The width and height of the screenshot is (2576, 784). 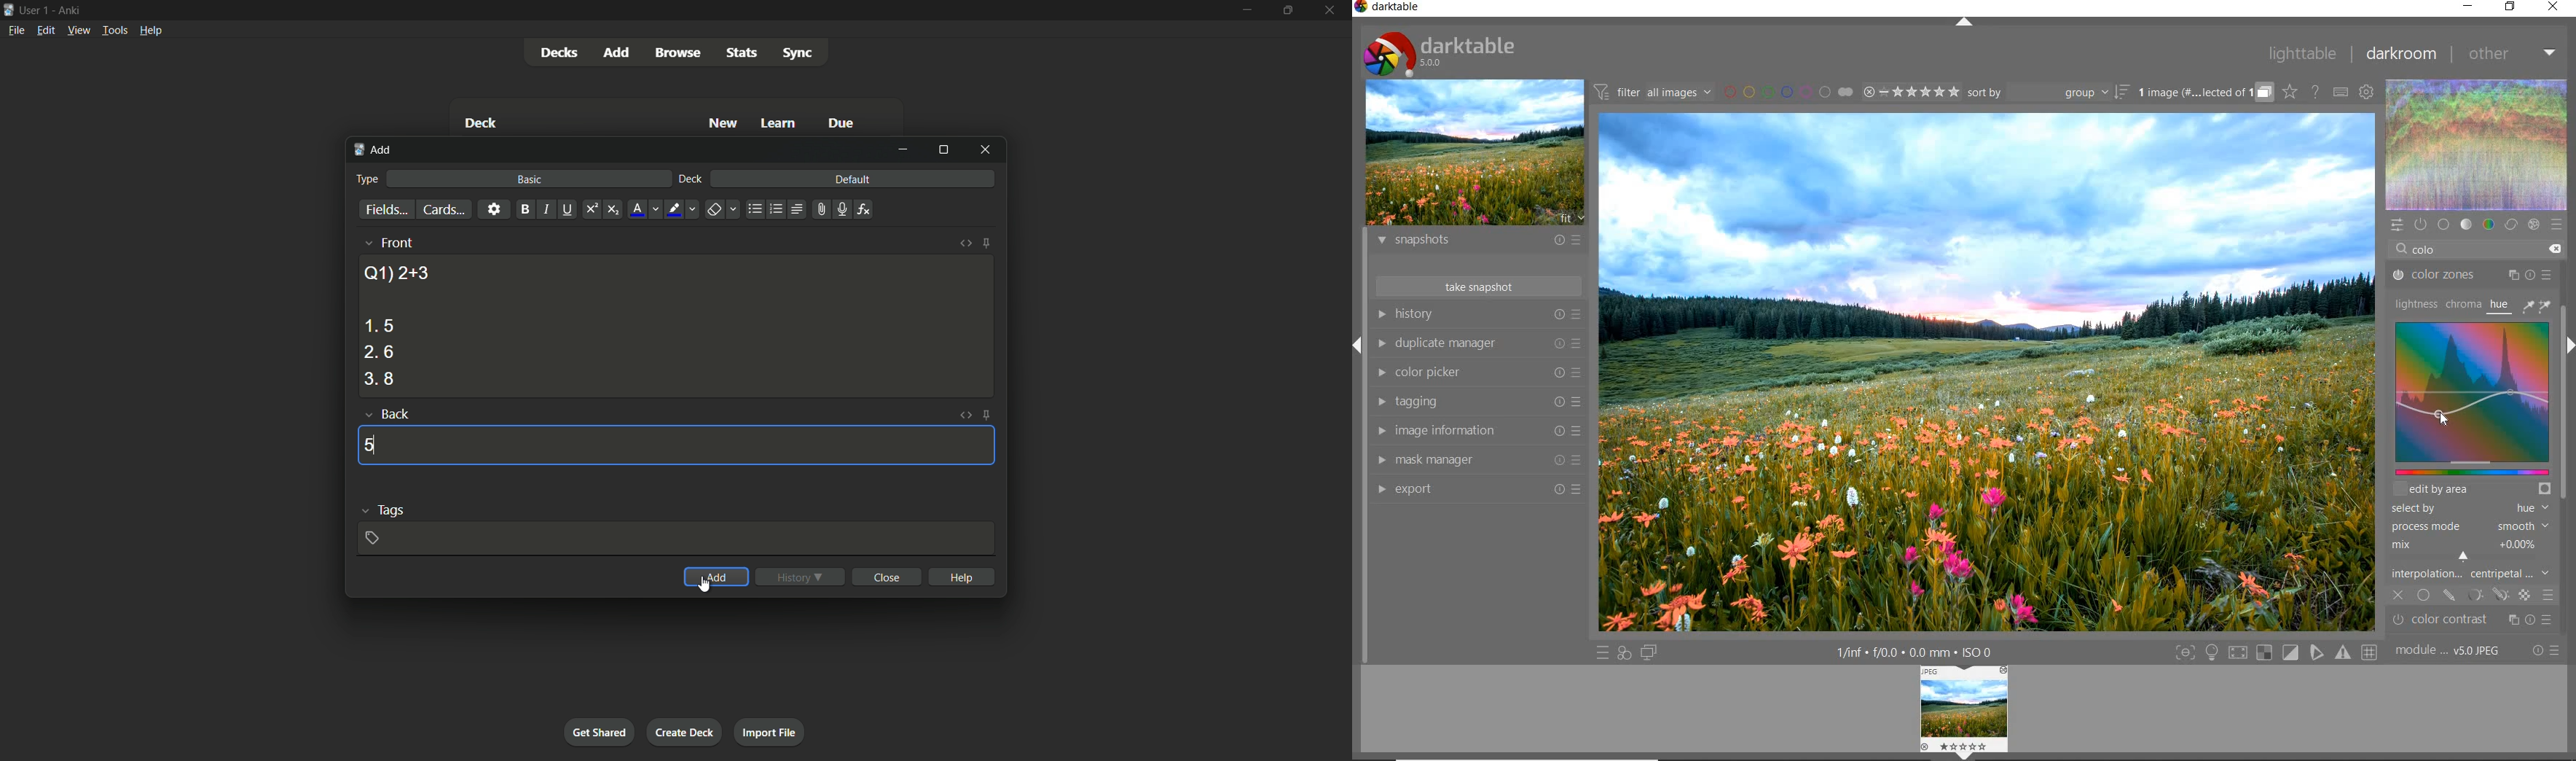 I want to click on bold, so click(x=525, y=210).